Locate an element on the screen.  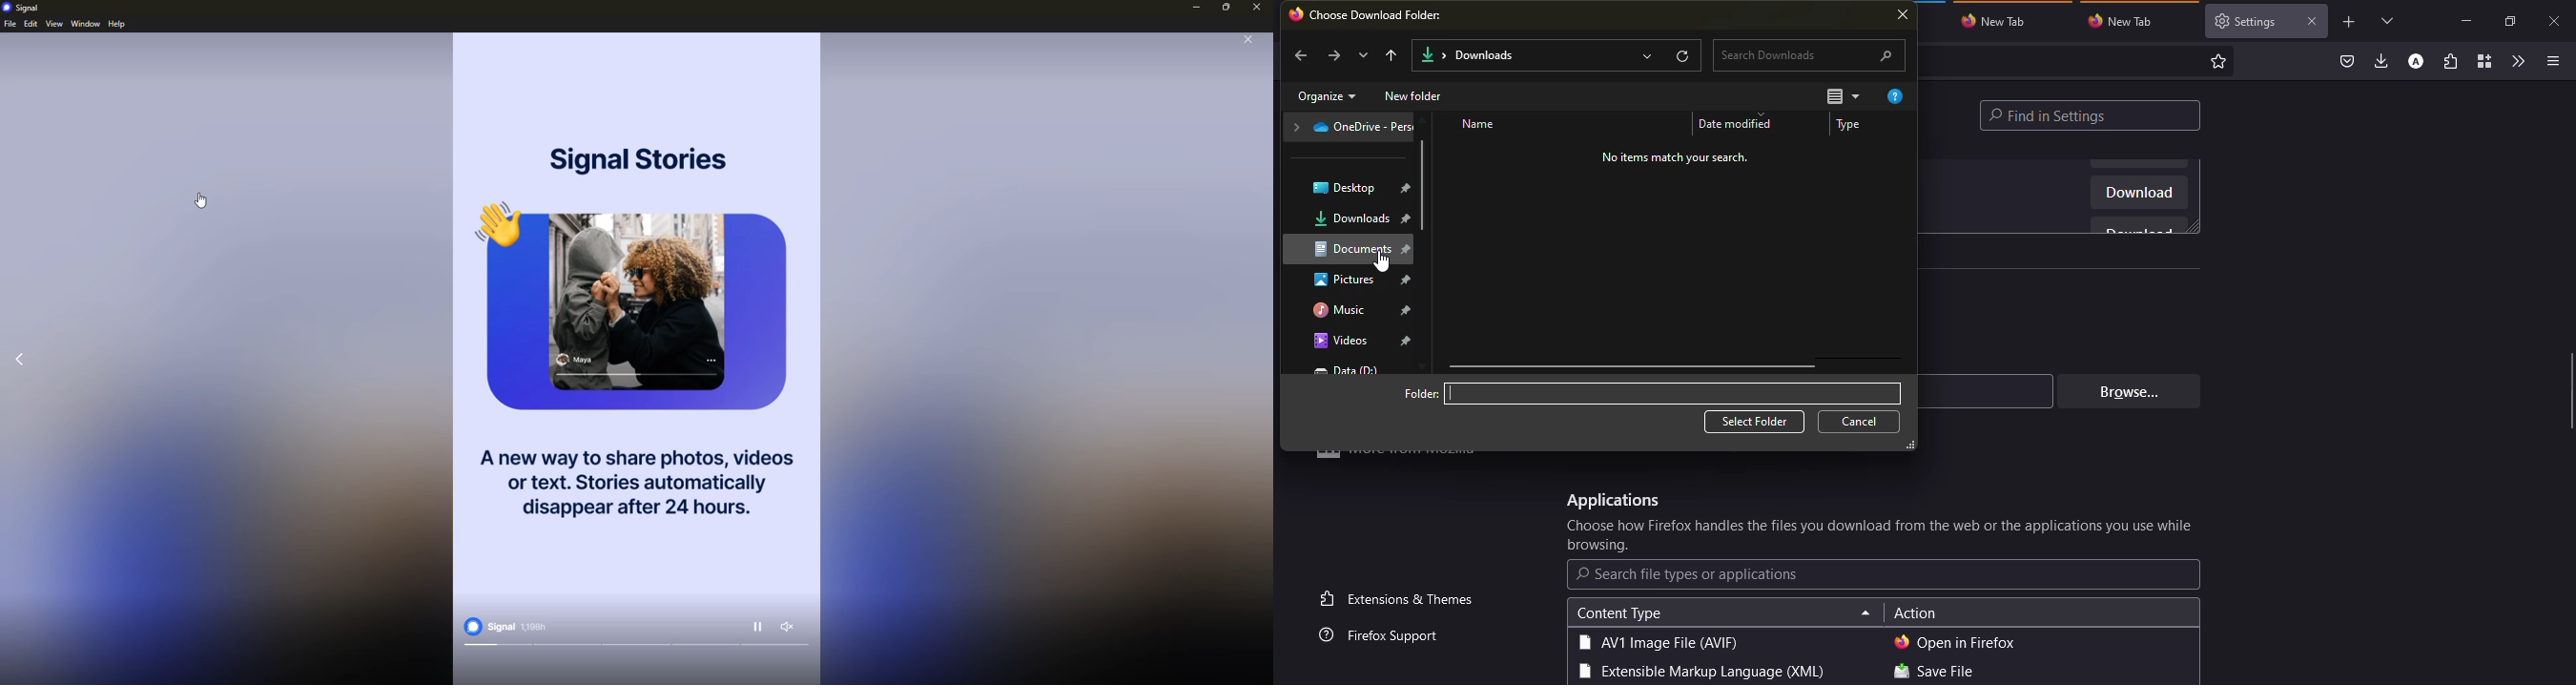
add tab is located at coordinates (2349, 22).